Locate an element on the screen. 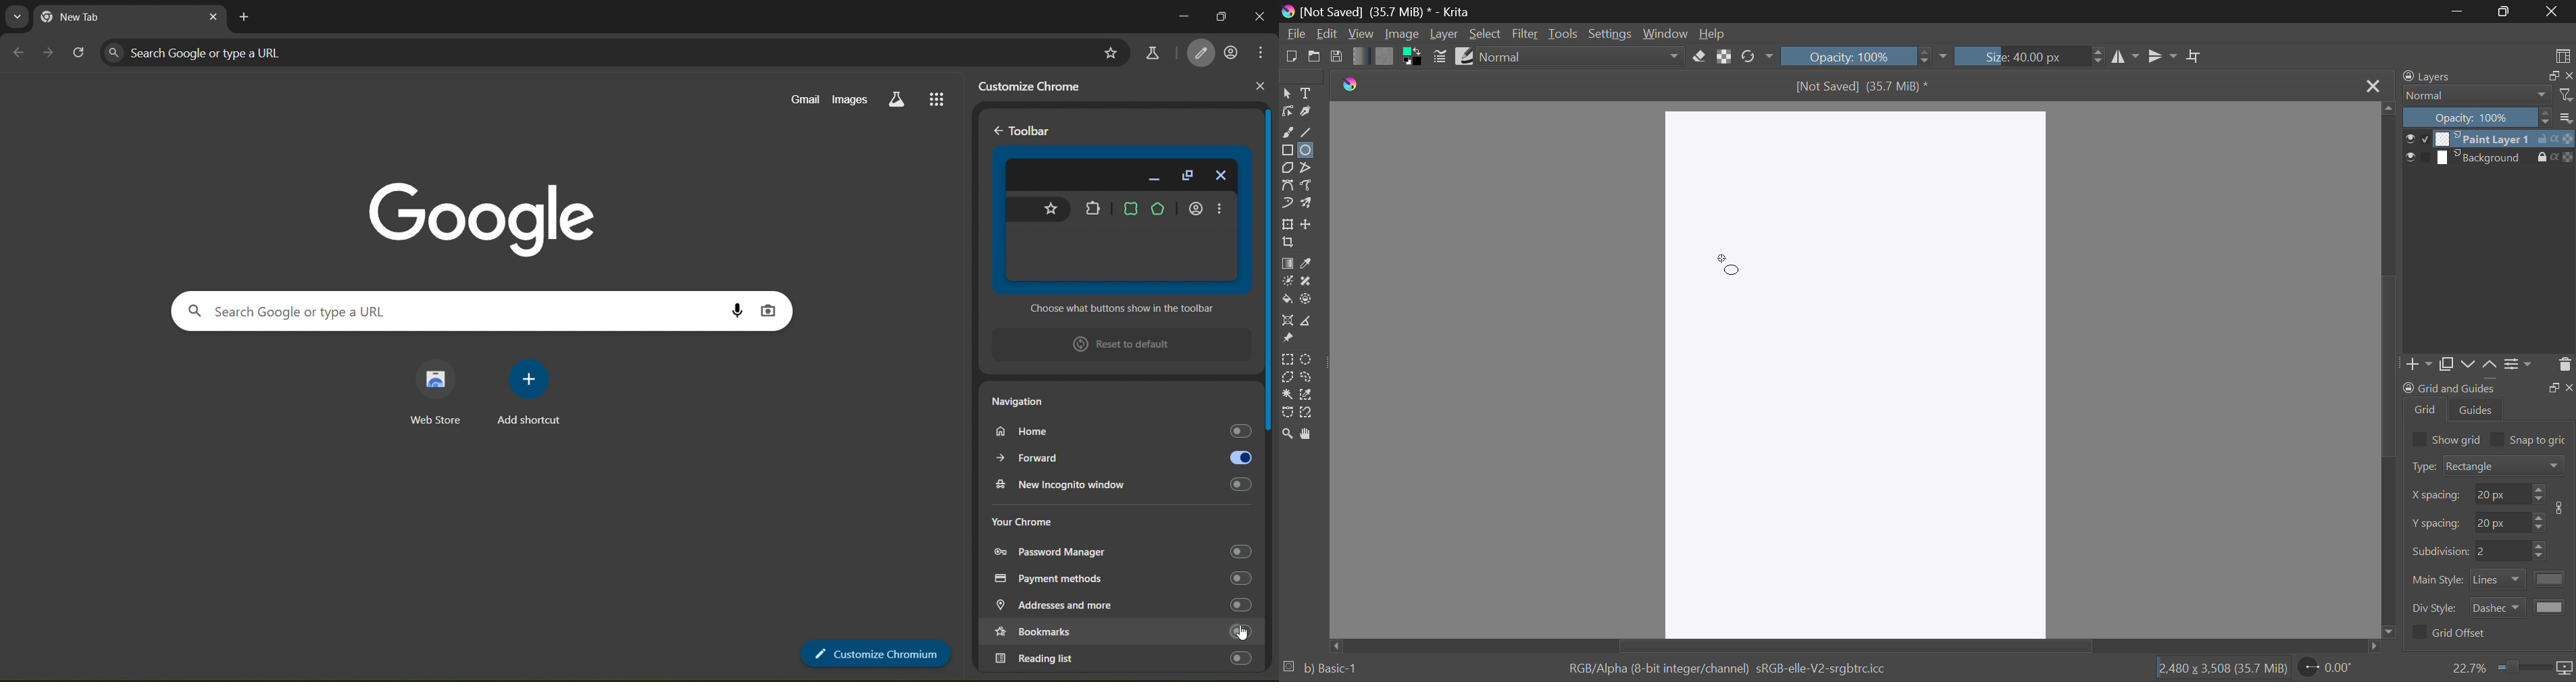 Image resolution: width=2576 pixels, height=700 pixels. Restore Down is located at coordinates (2458, 11).